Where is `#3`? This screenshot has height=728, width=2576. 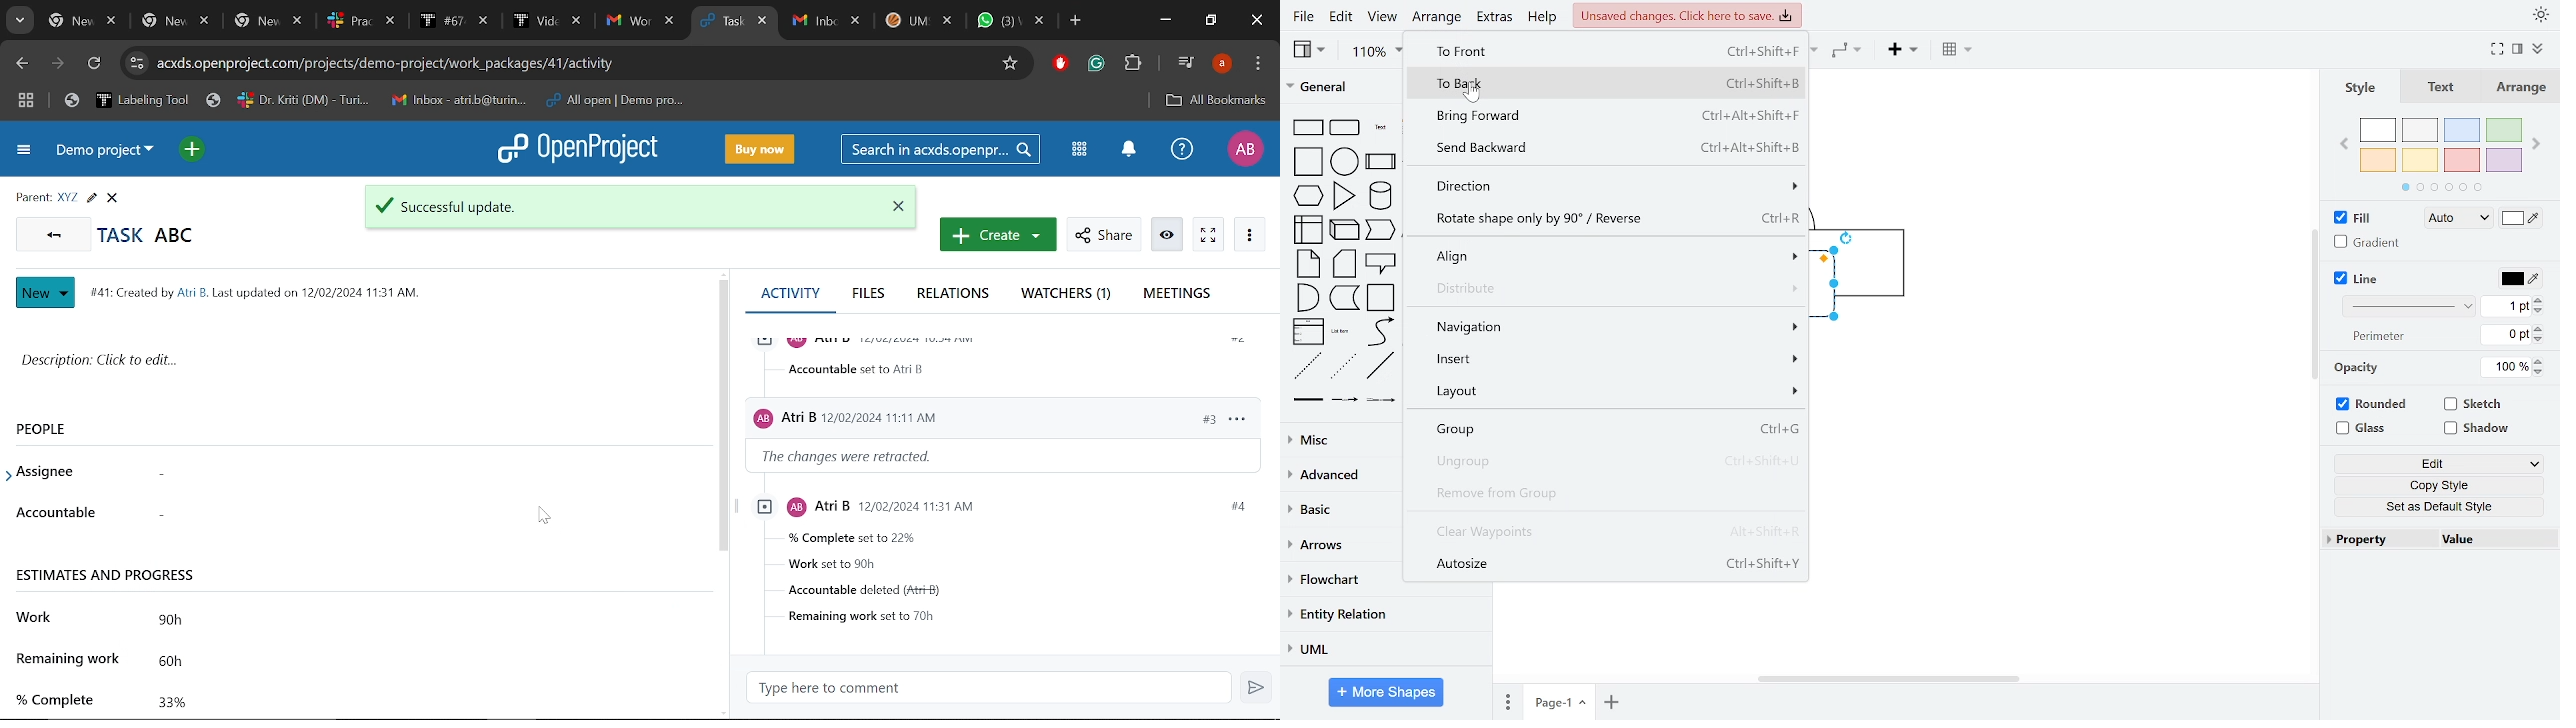 #3 is located at coordinates (1198, 418).